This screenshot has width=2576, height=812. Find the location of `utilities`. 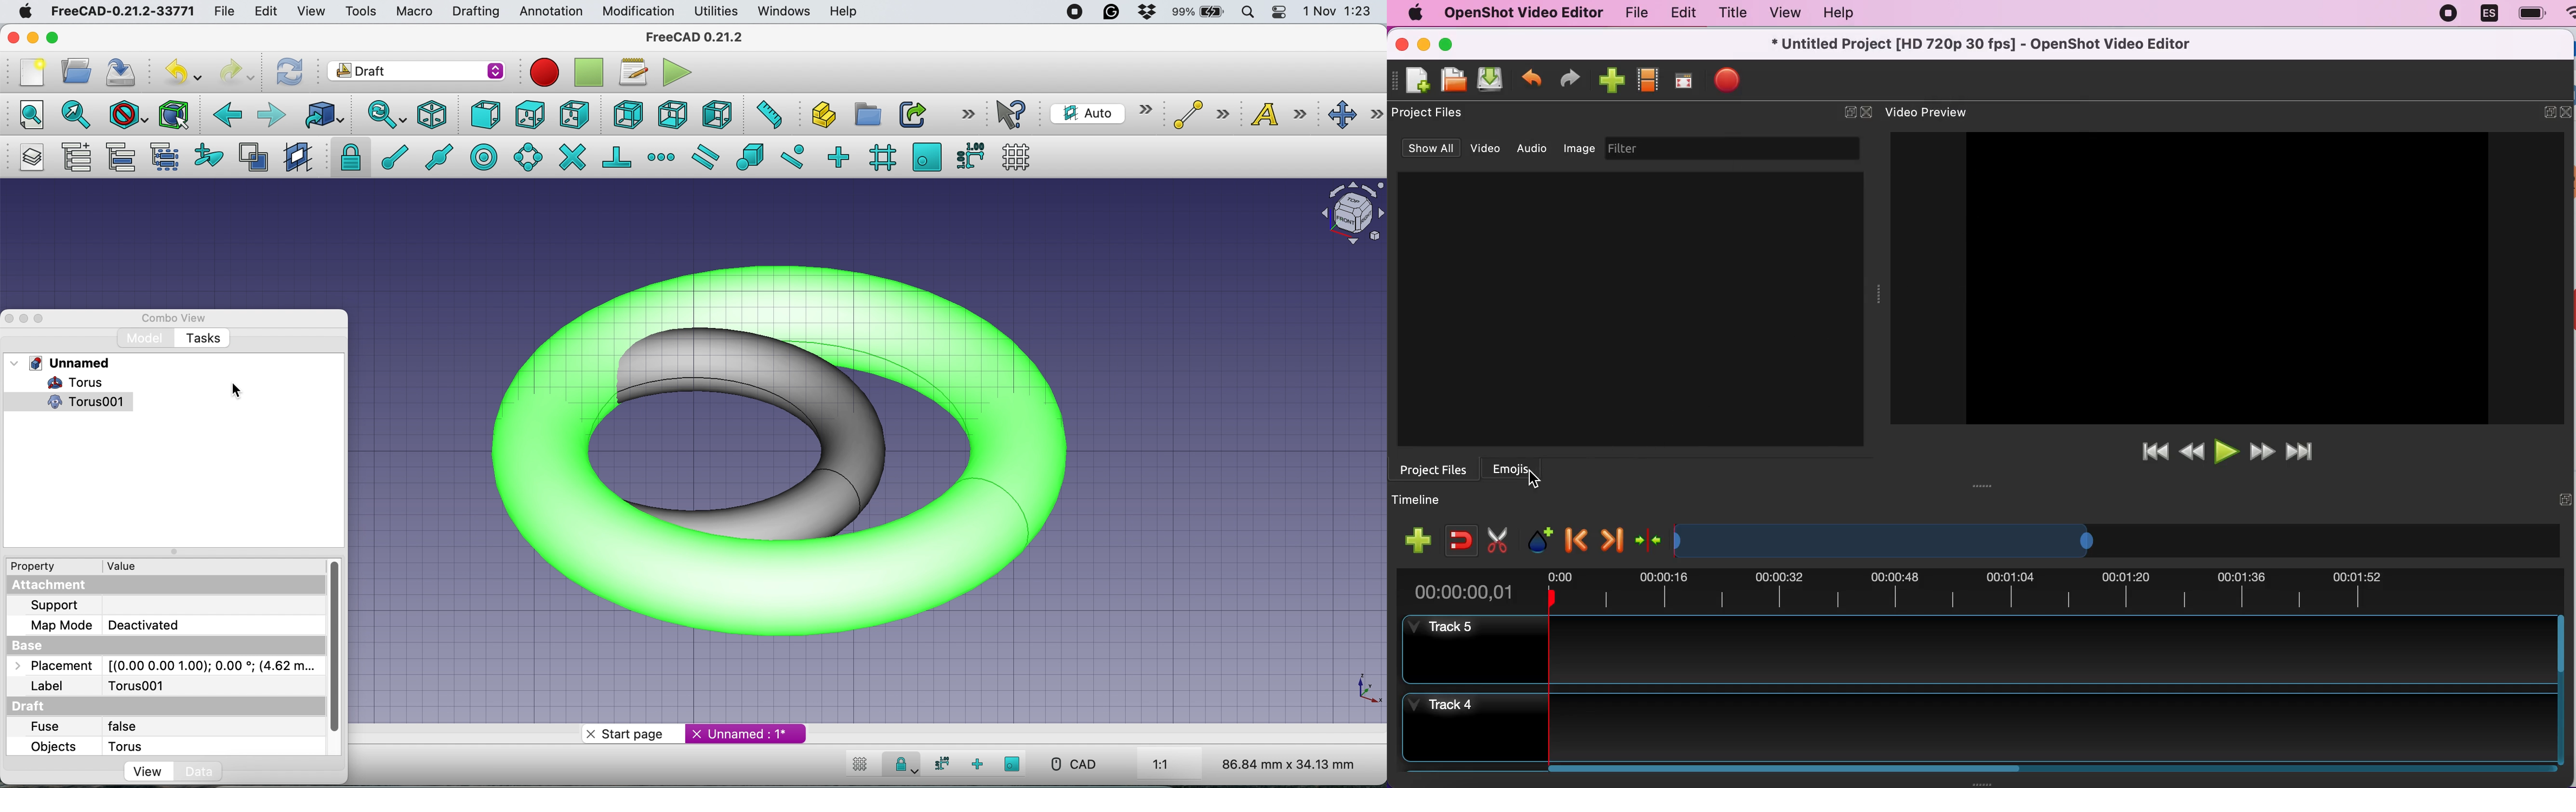

utilities is located at coordinates (717, 12).